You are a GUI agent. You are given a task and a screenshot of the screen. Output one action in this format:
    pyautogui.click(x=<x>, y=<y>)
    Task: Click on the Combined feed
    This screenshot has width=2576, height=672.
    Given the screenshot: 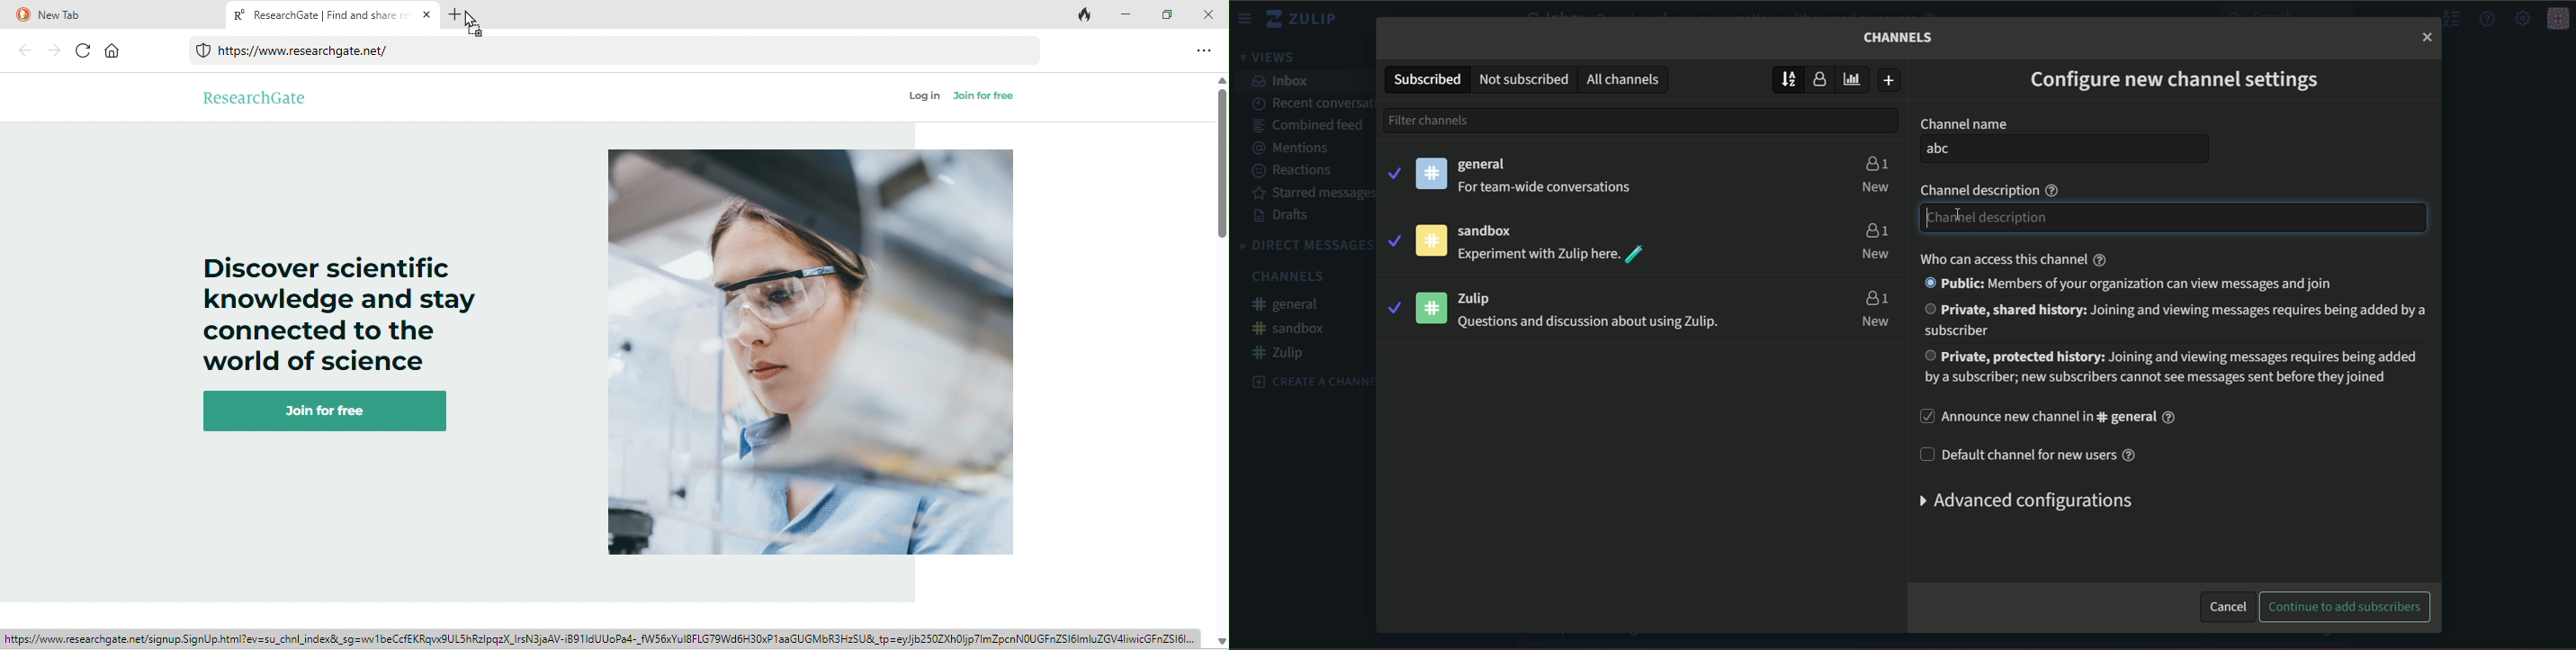 What is the action you would take?
    pyautogui.click(x=1311, y=125)
    